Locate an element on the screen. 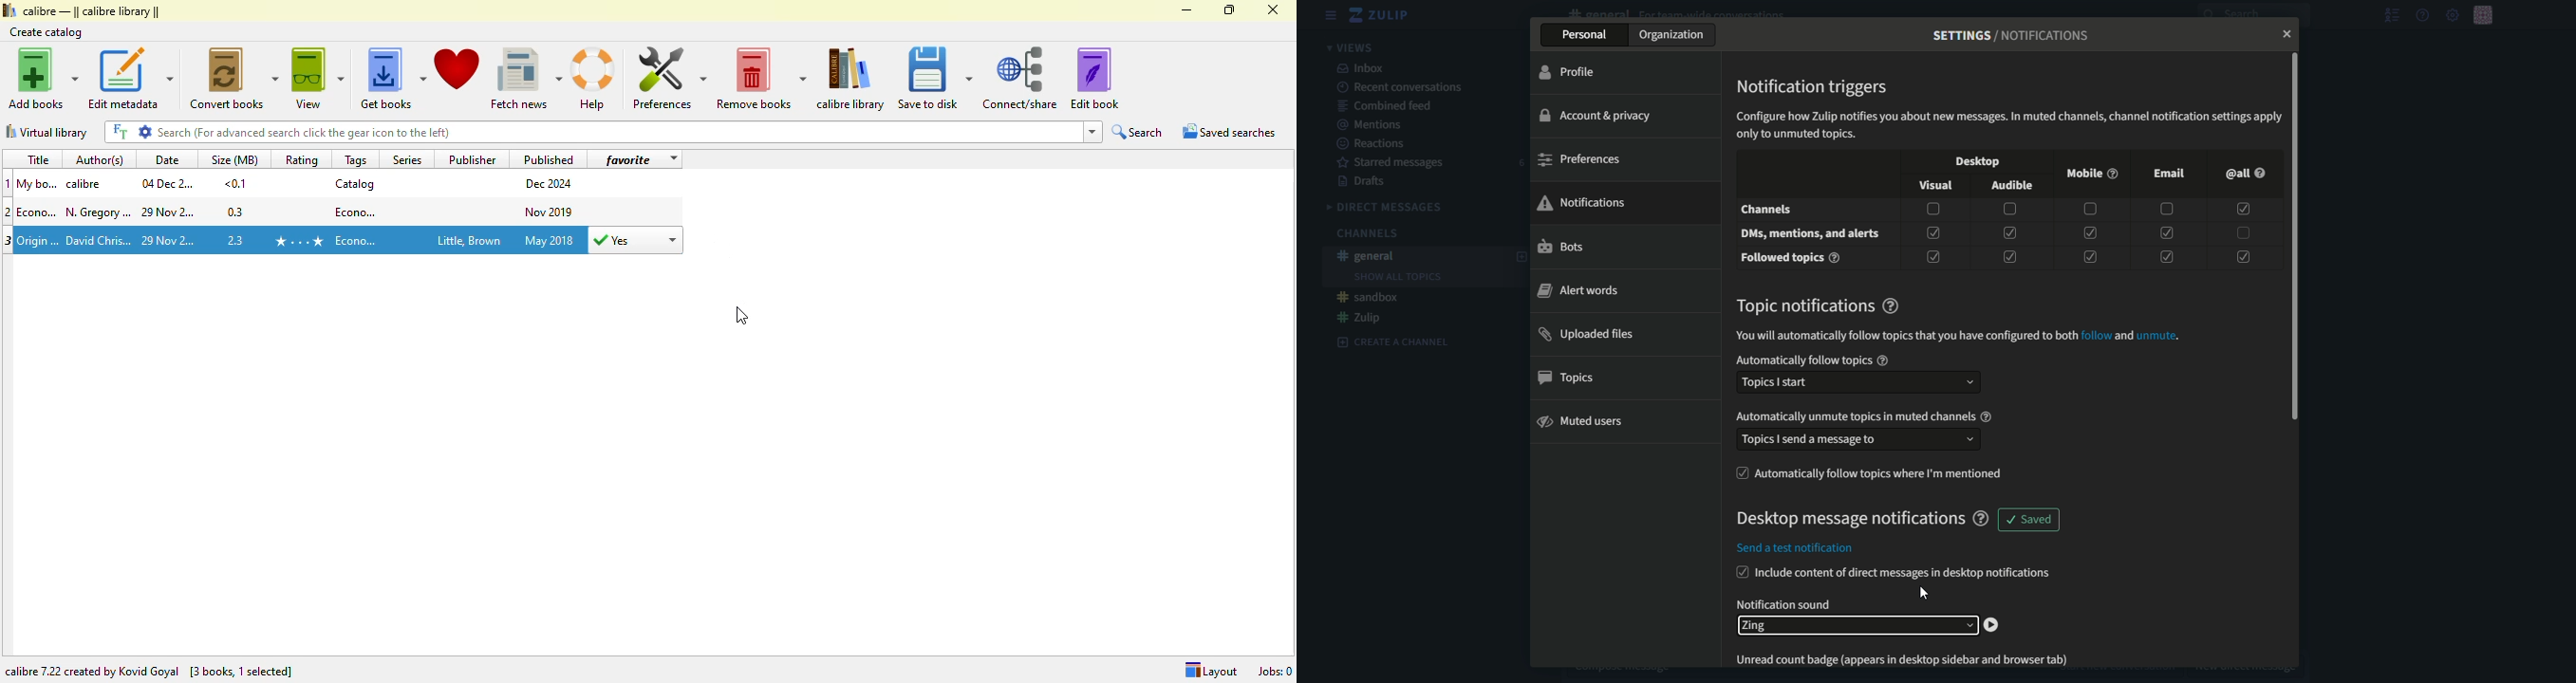  scrollbar is located at coordinates (2298, 236).